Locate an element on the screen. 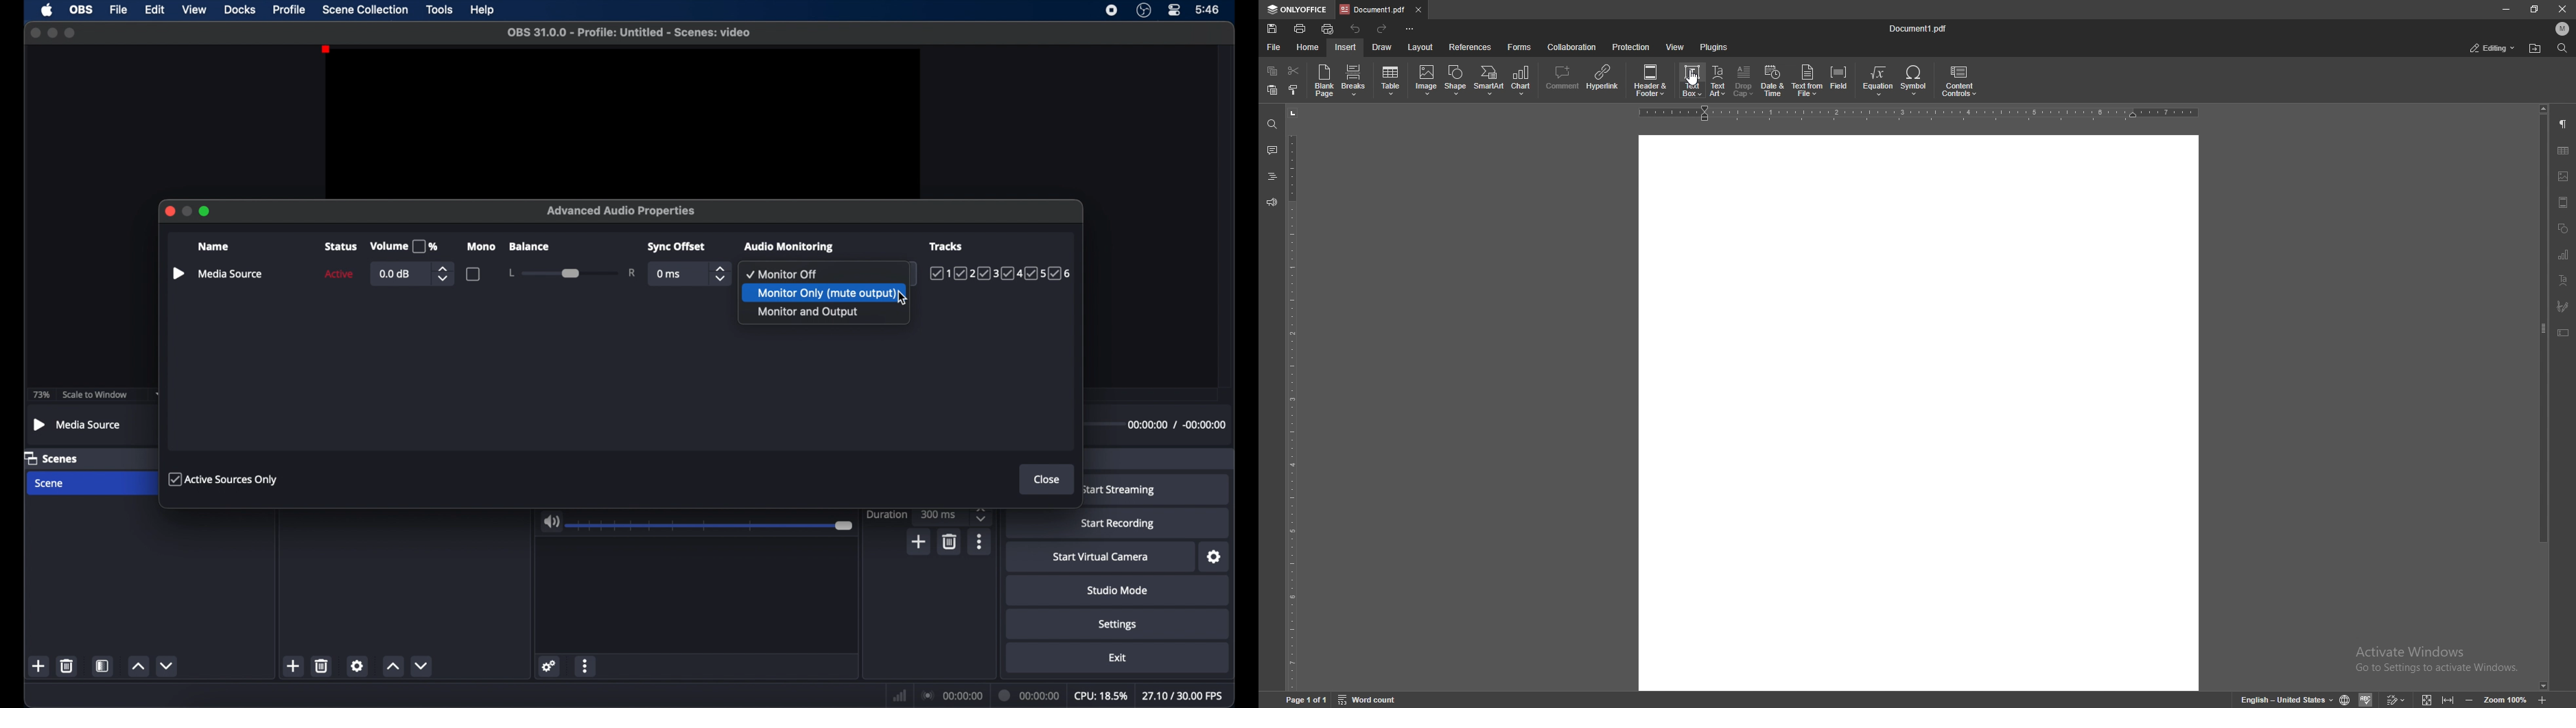  duration is located at coordinates (1027, 695).